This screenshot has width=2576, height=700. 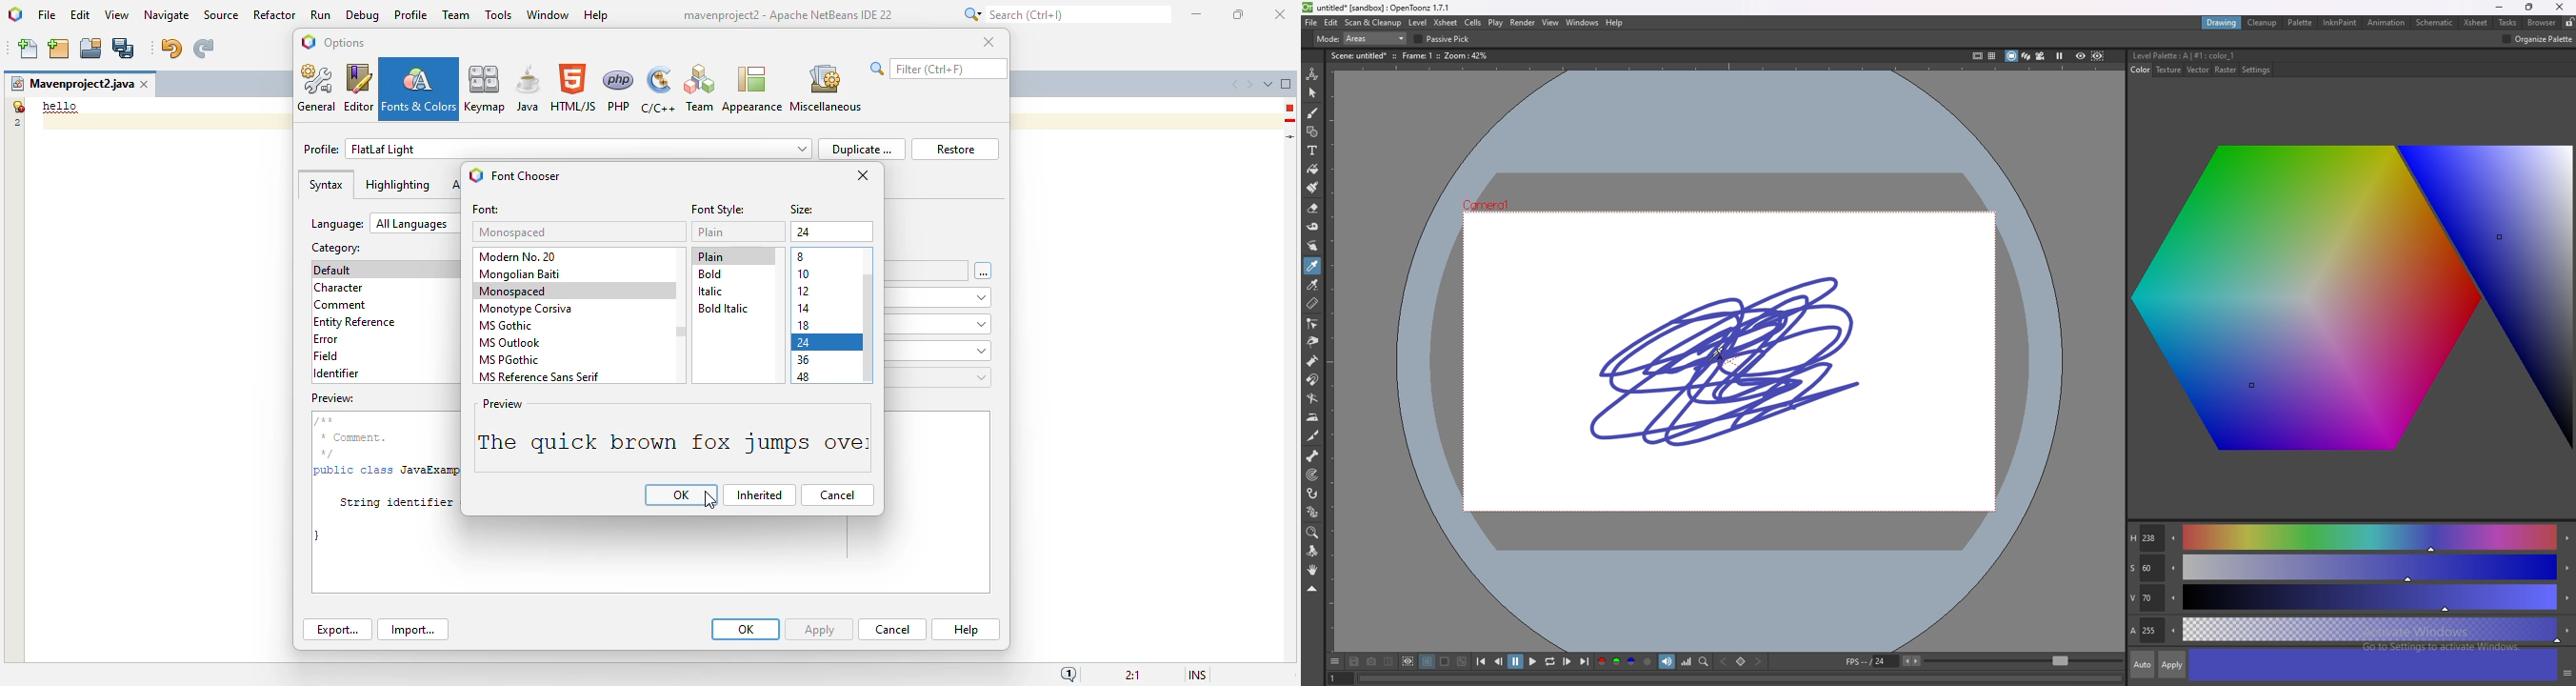 What do you see at coordinates (1357, 39) in the screenshot?
I see `type` at bounding box center [1357, 39].